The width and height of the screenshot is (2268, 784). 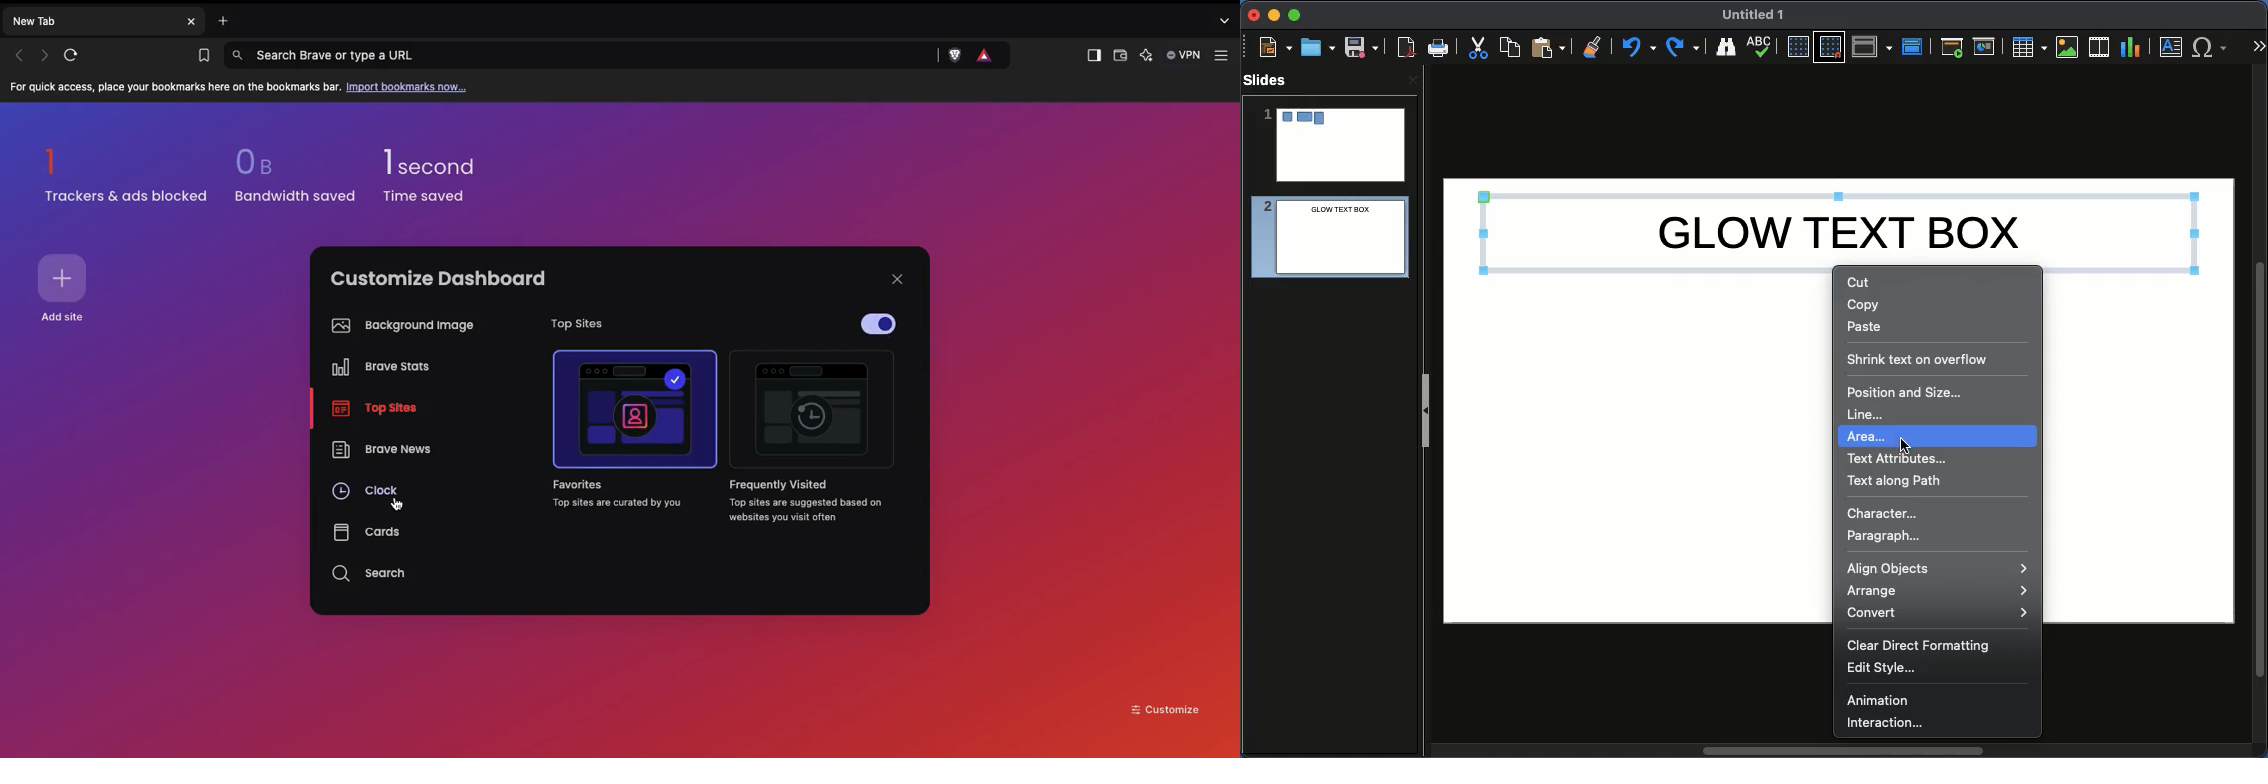 I want to click on Line, so click(x=1868, y=414).